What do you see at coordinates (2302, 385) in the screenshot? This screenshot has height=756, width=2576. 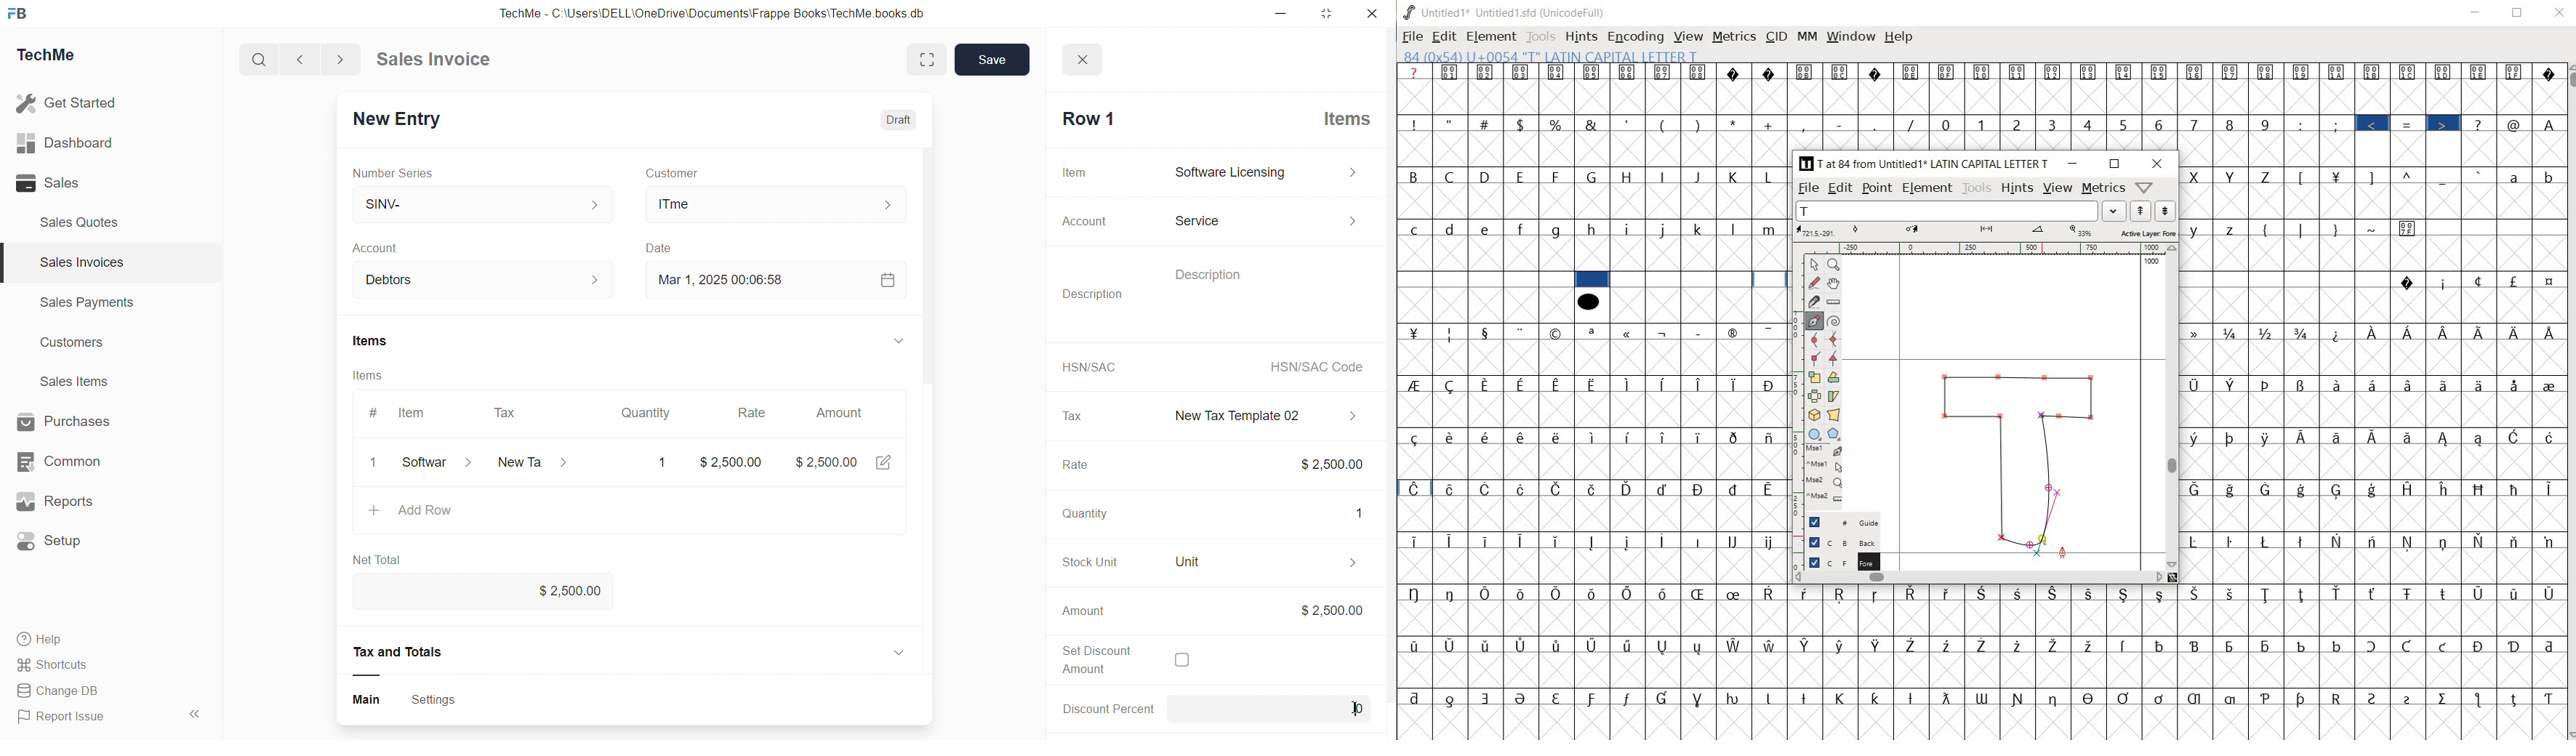 I see `Symbol` at bounding box center [2302, 385].